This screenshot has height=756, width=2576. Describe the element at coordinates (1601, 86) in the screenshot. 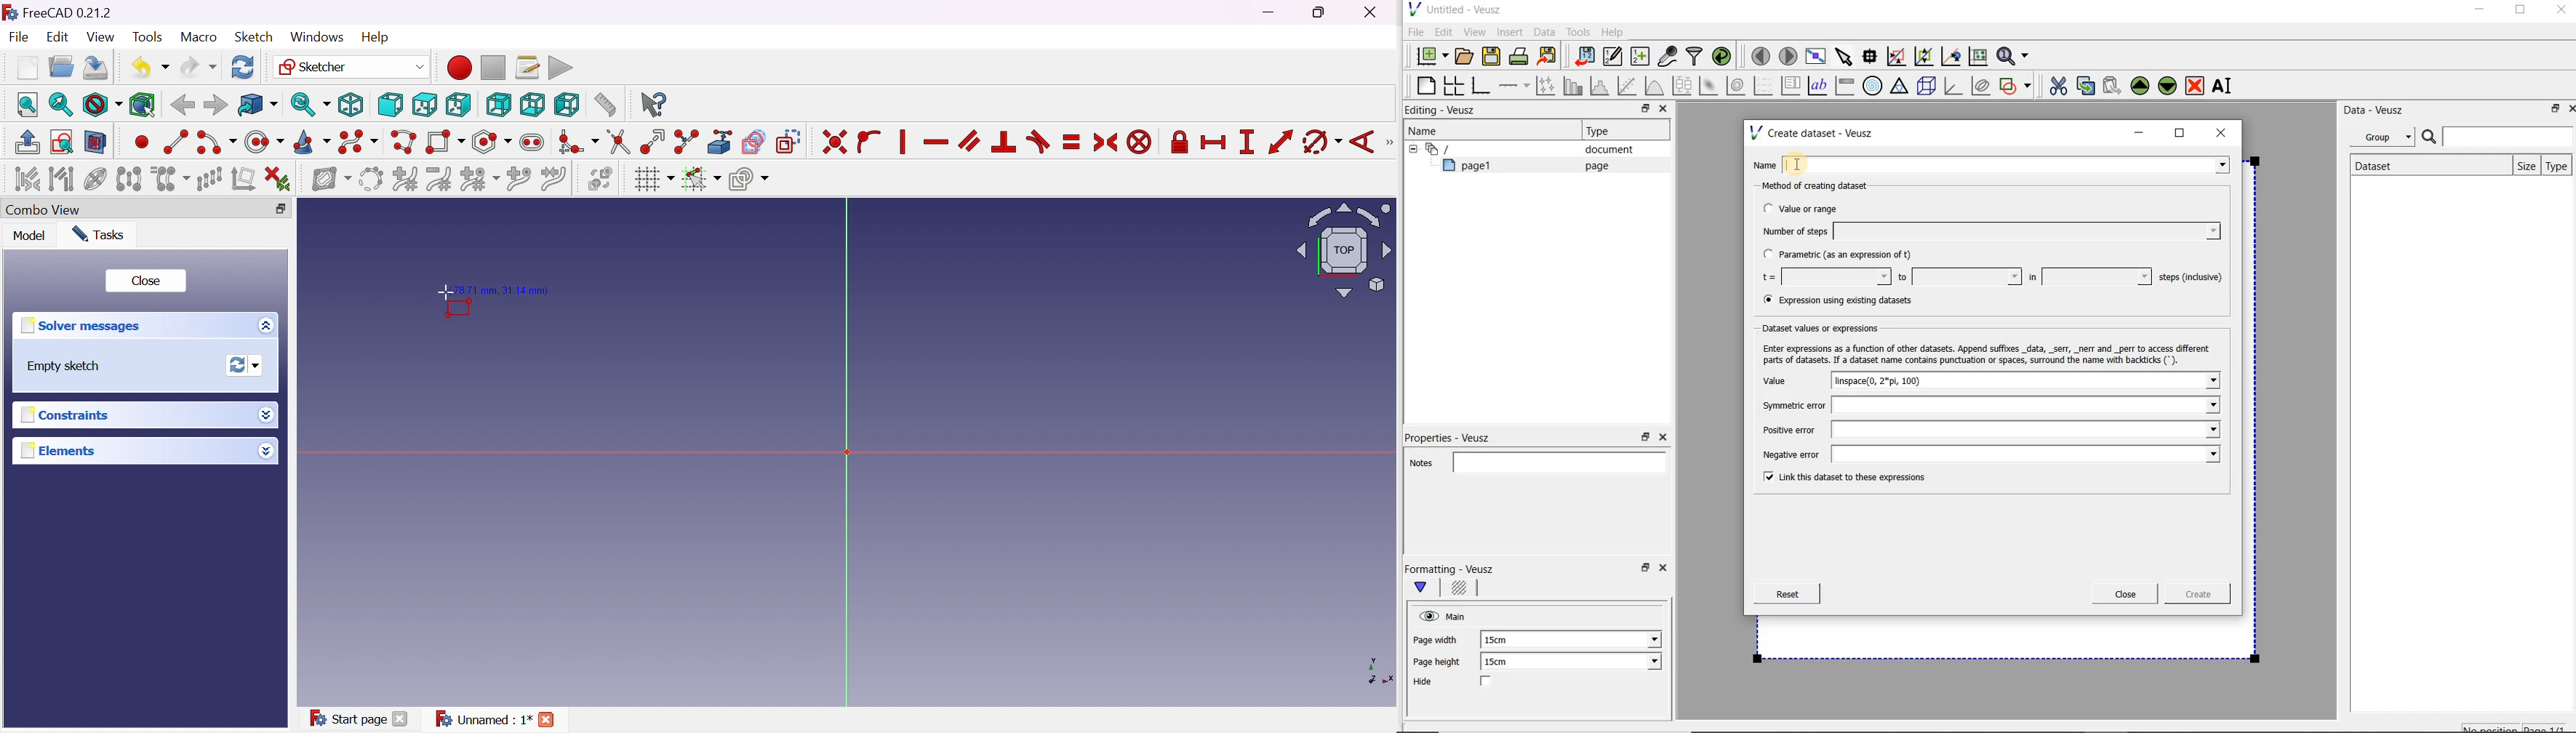

I see `histogram of a dataset` at that location.